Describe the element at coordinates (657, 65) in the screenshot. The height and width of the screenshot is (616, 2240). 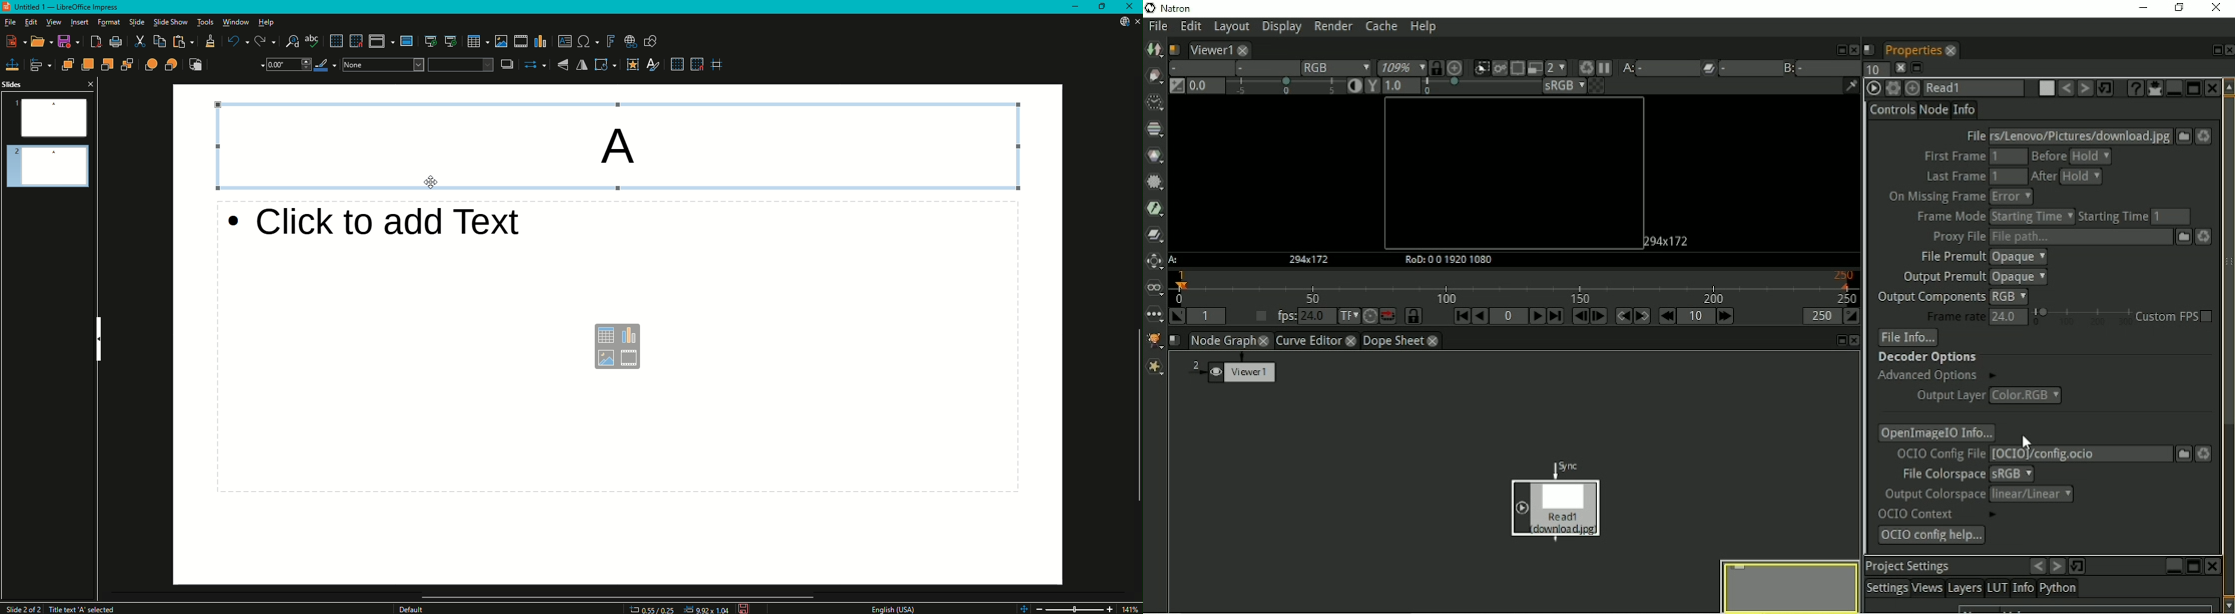
I see `Show Styles Sidebar` at that location.